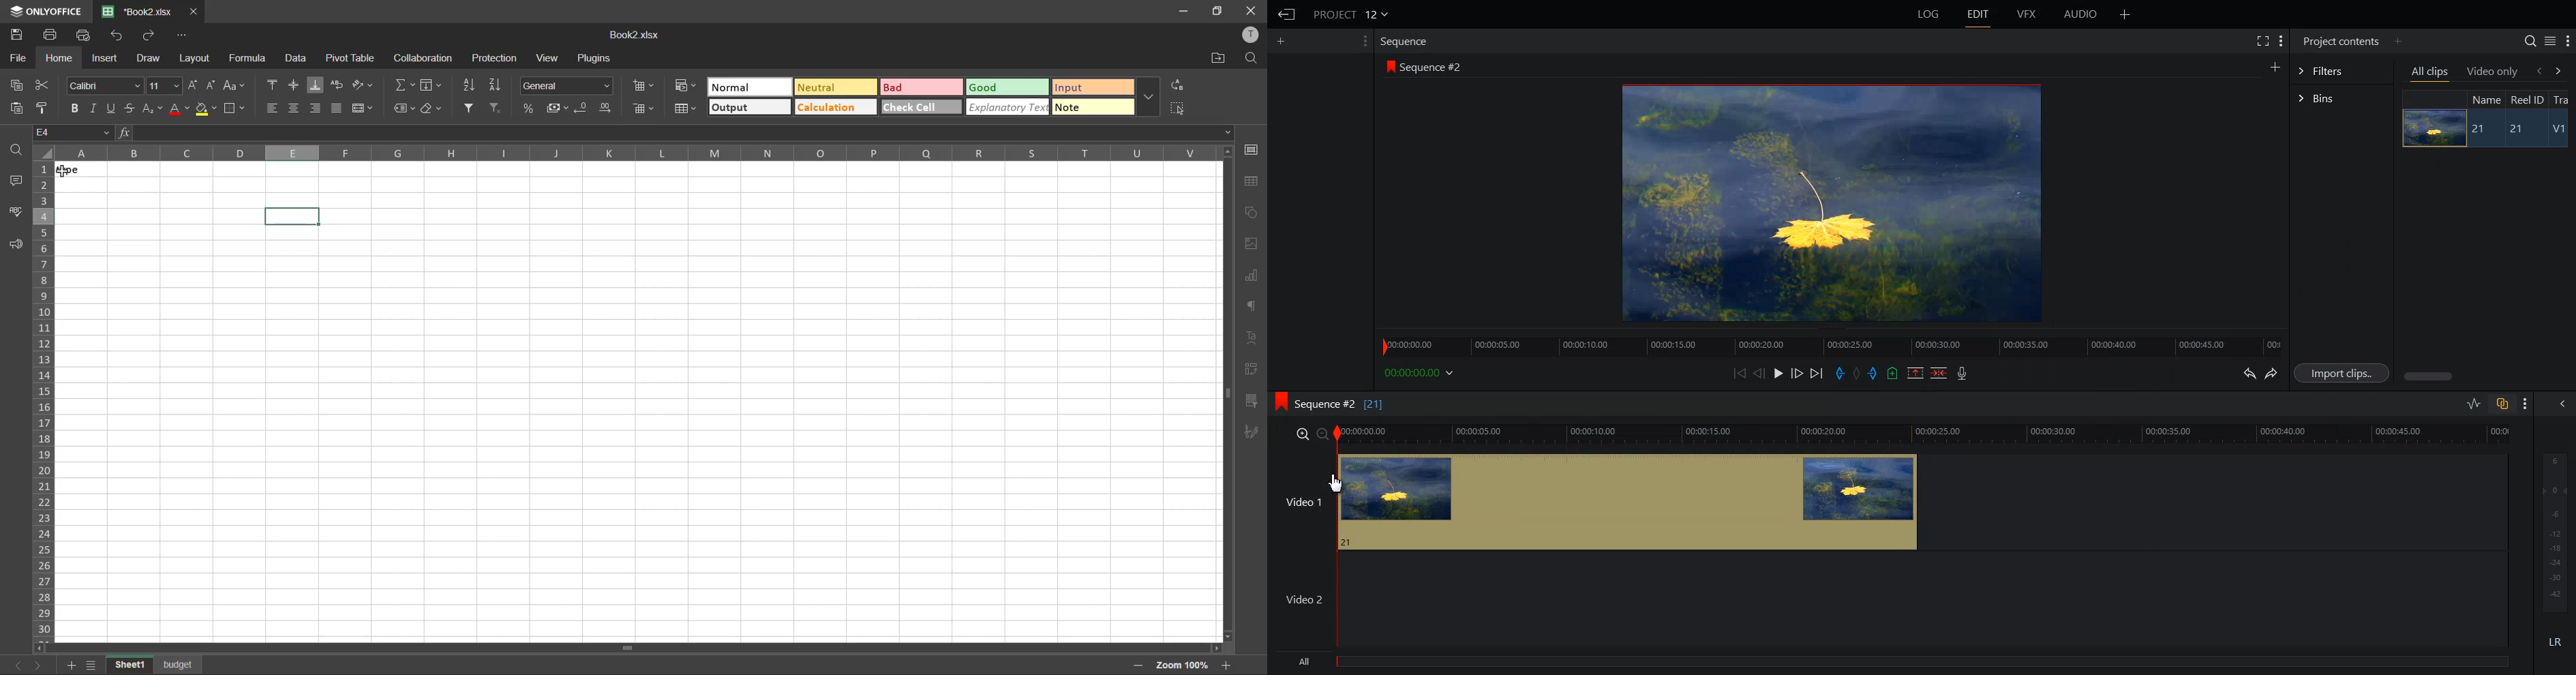 Image resolution: width=2576 pixels, height=700 pixels. Describe the element at coordinates (582, 108) in the screenshot. I see `decrease decimal` at that location.